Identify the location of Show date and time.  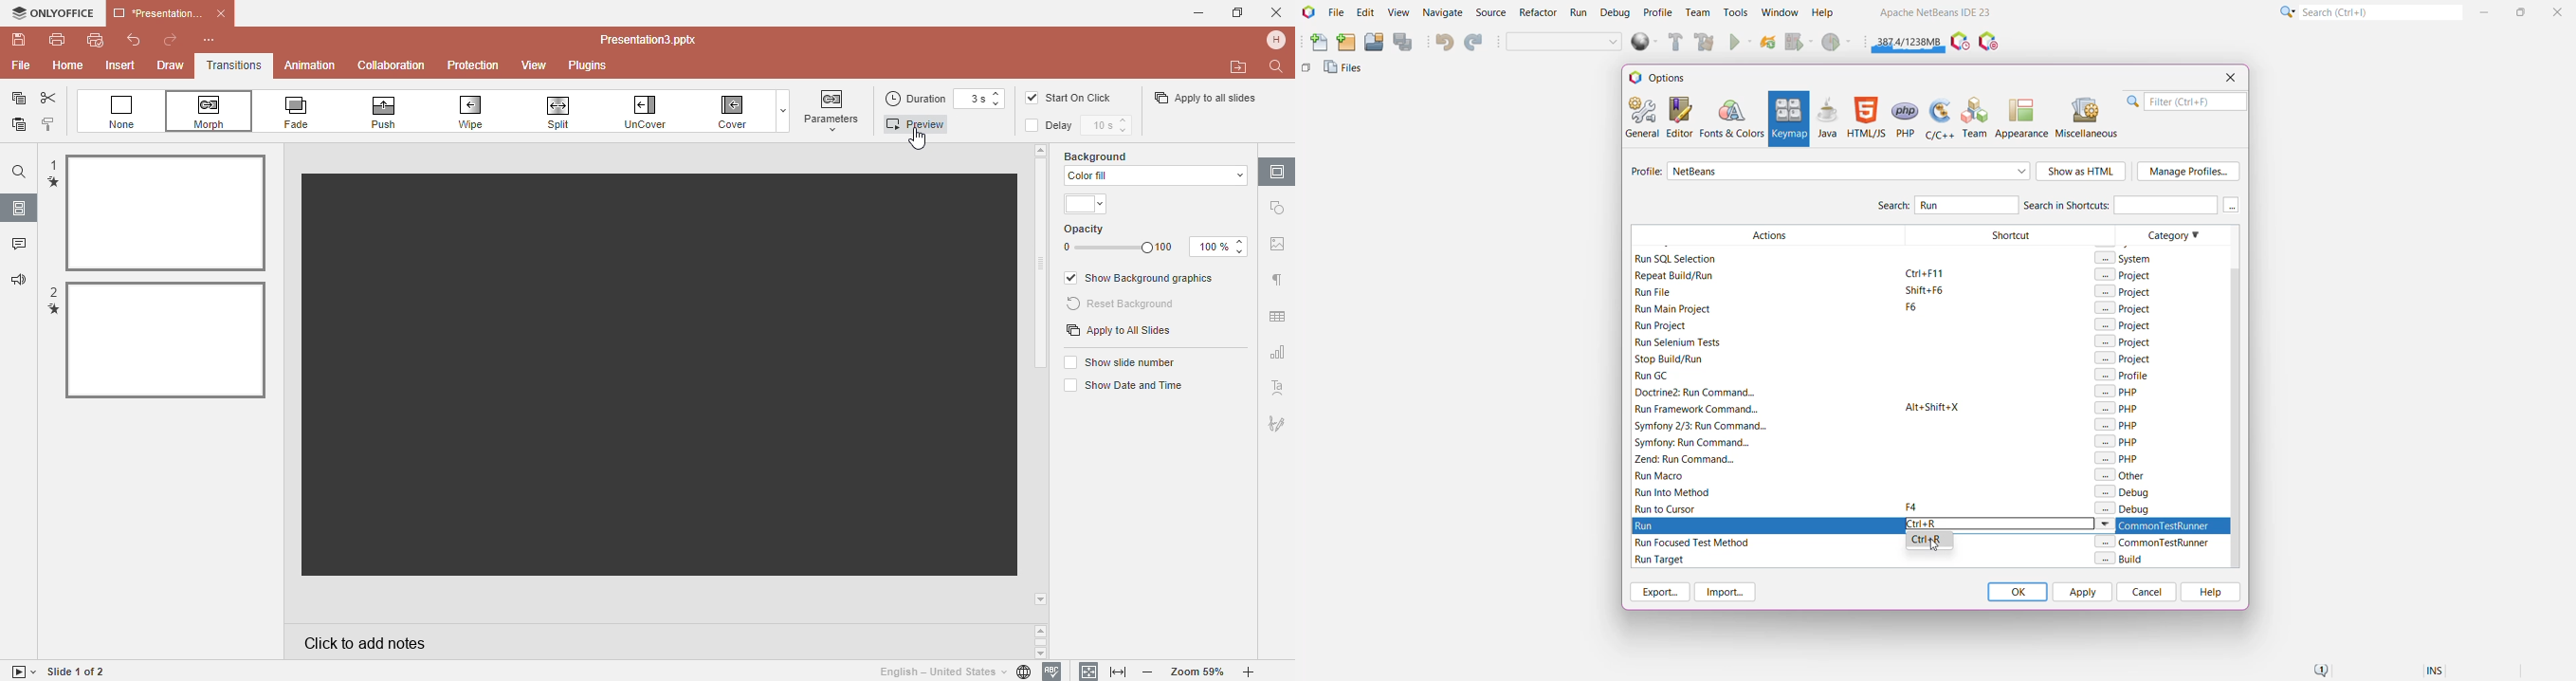
(1121, 387).